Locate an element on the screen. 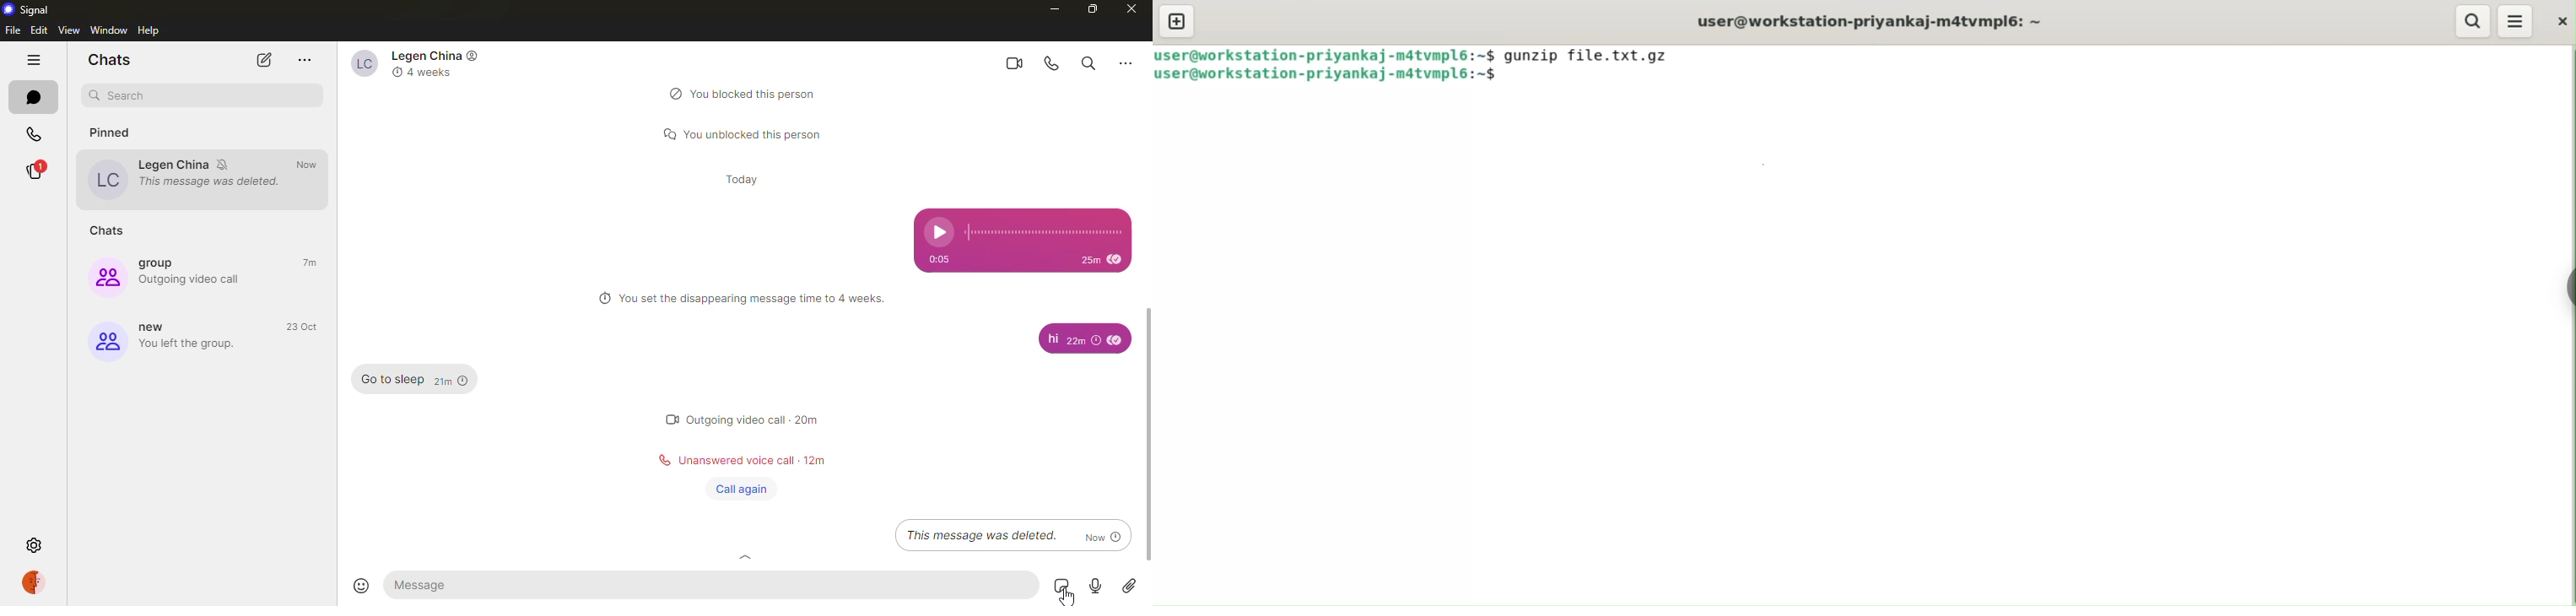  now is located at coordinates (1102, 535).